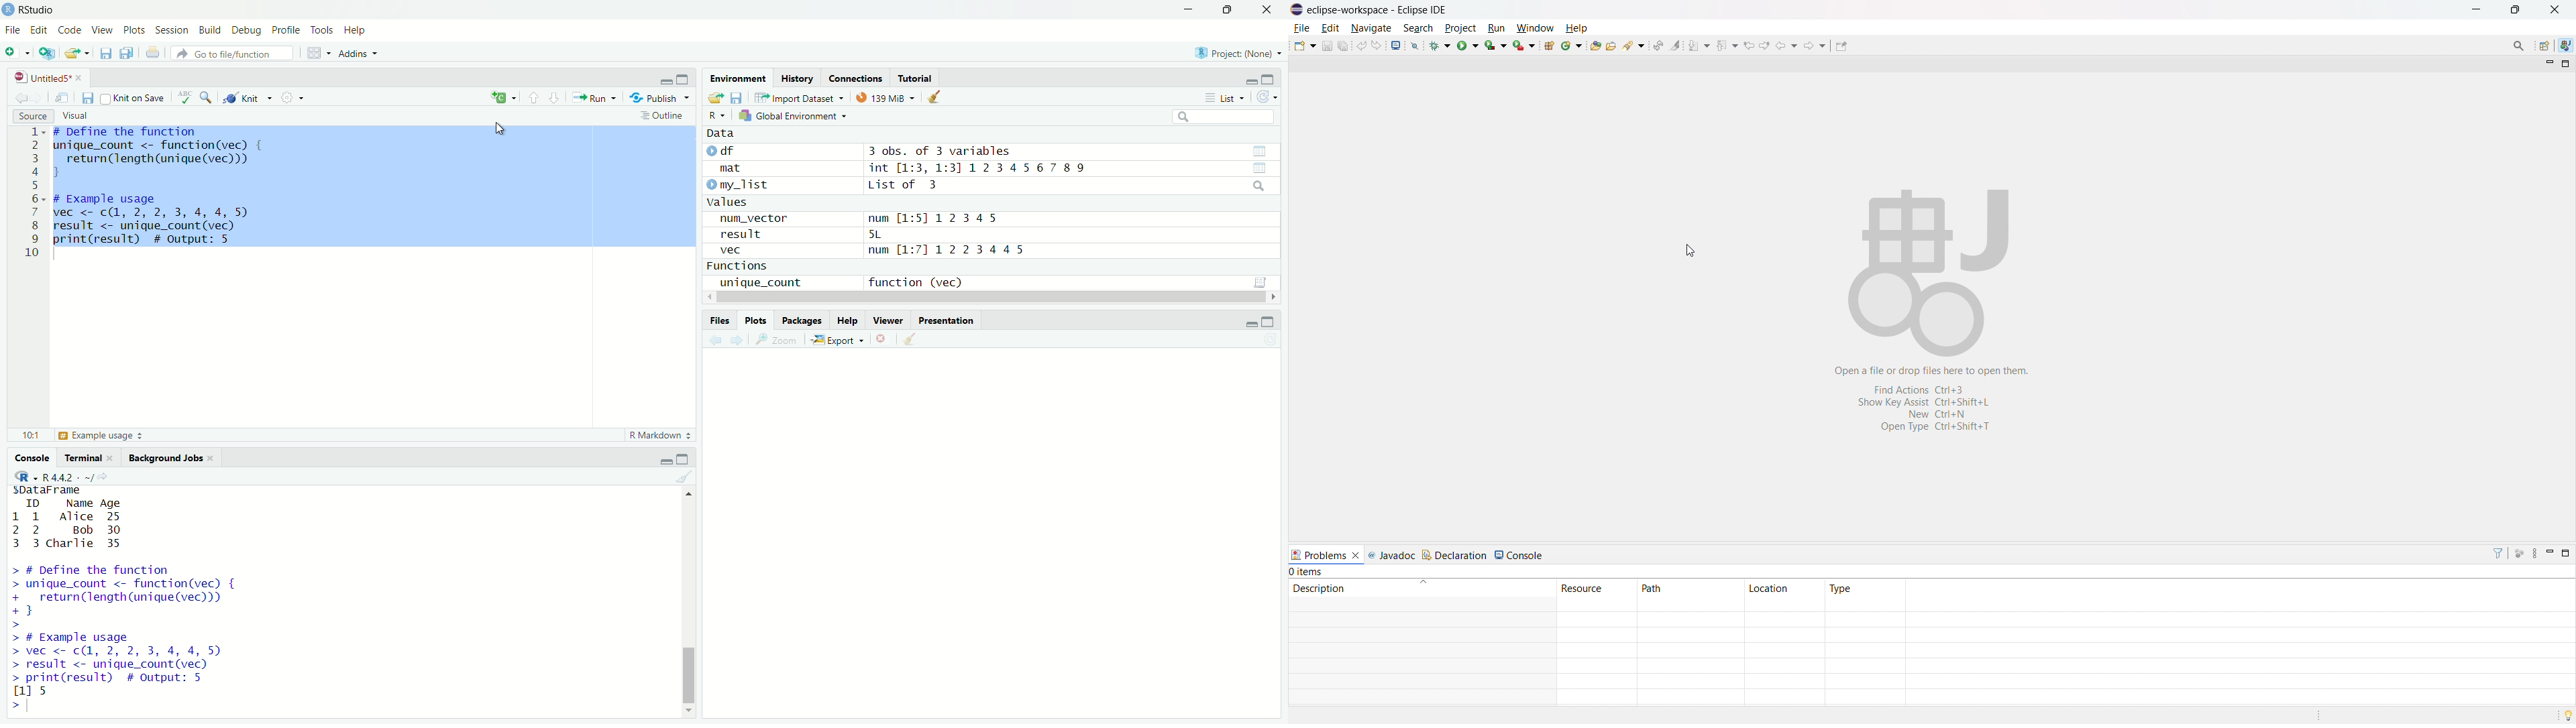 The height and width of the screenshot is (728, 2576). What do you see at coordinates (211, 31) in the screenshot?
I see `Build` at bounding box center [211, 31].